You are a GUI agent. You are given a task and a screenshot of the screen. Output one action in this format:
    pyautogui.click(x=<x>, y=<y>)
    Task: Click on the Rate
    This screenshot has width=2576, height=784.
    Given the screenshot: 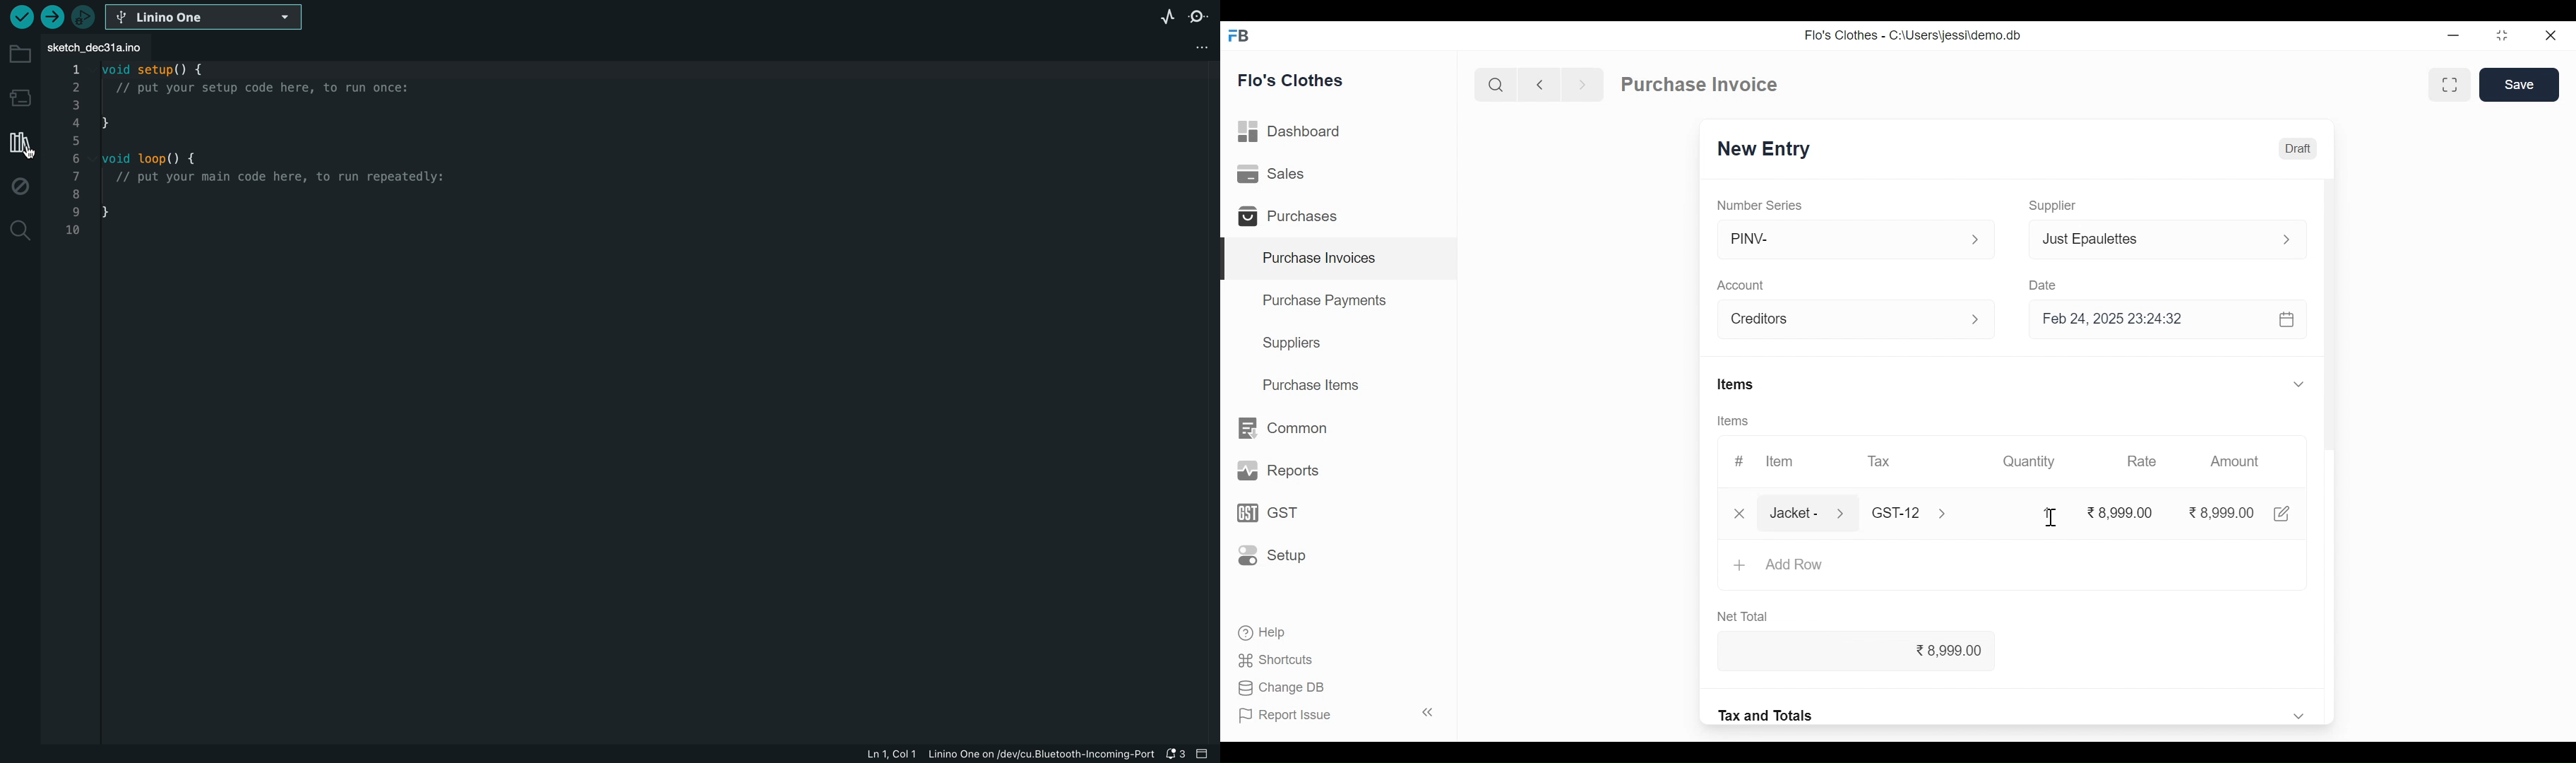 What is the action you would take?
    pyautogui.click(x=2140, y=461)
    